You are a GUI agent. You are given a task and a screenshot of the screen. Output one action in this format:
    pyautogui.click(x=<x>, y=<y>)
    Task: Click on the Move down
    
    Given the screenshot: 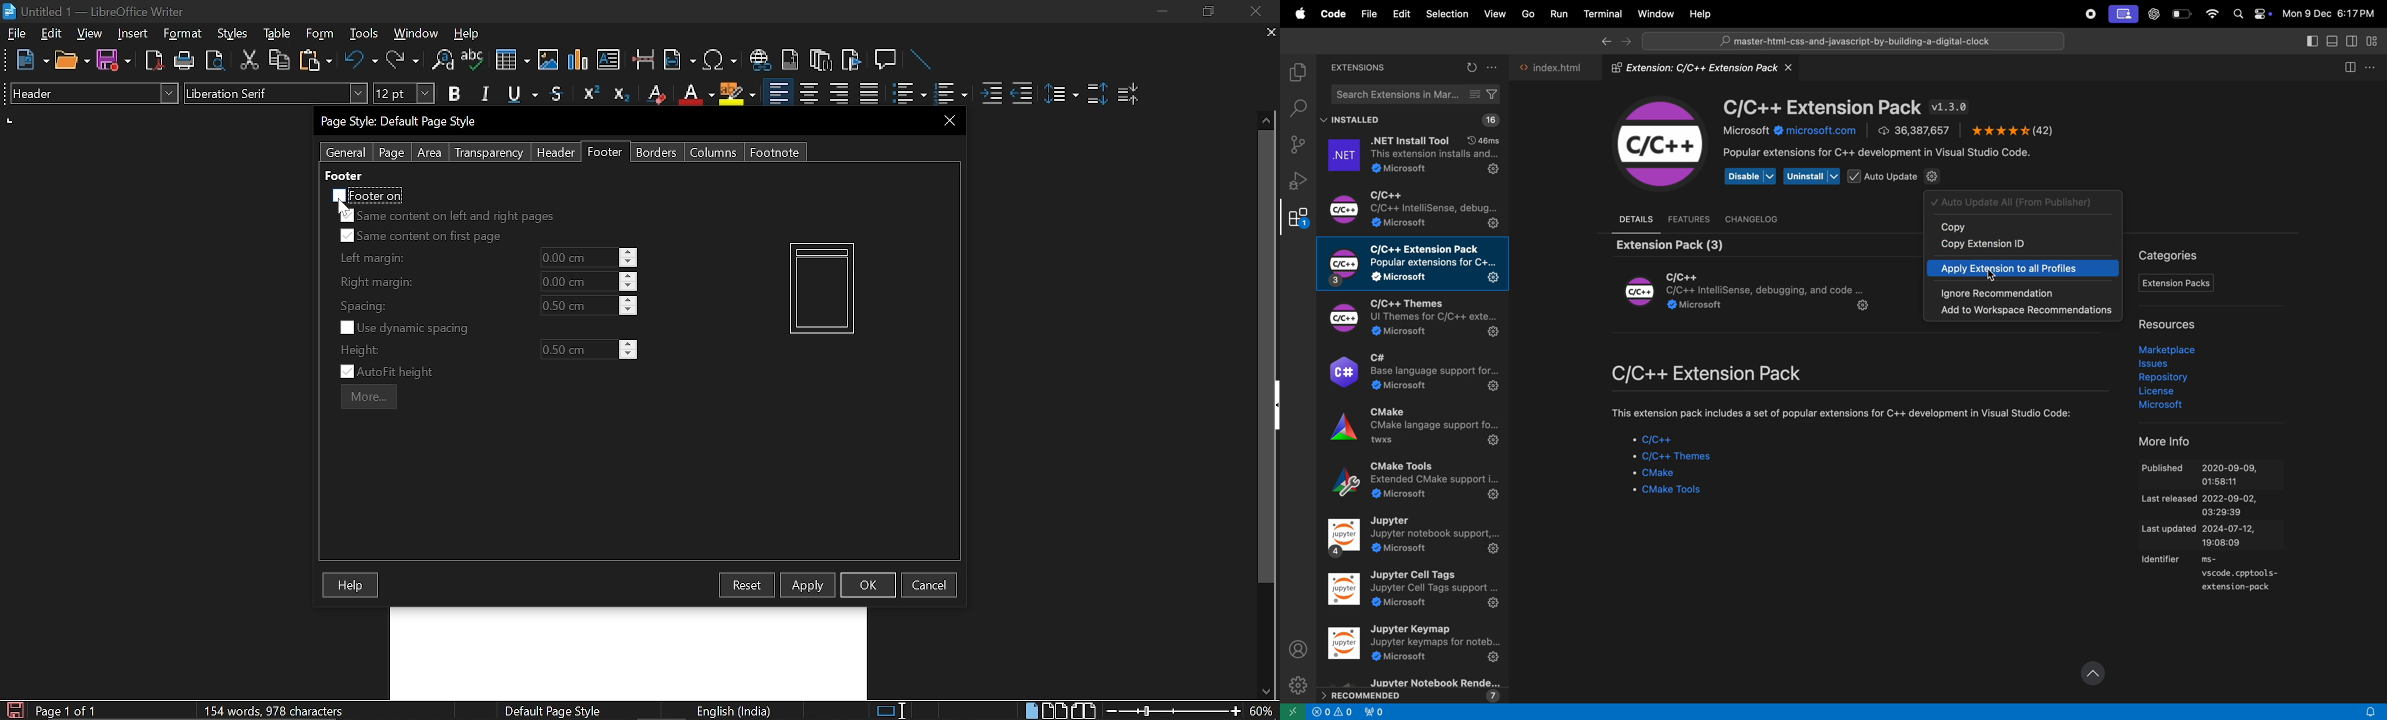 What is the action you would take?
    pyautogui.click(x=1265, y=692)
    